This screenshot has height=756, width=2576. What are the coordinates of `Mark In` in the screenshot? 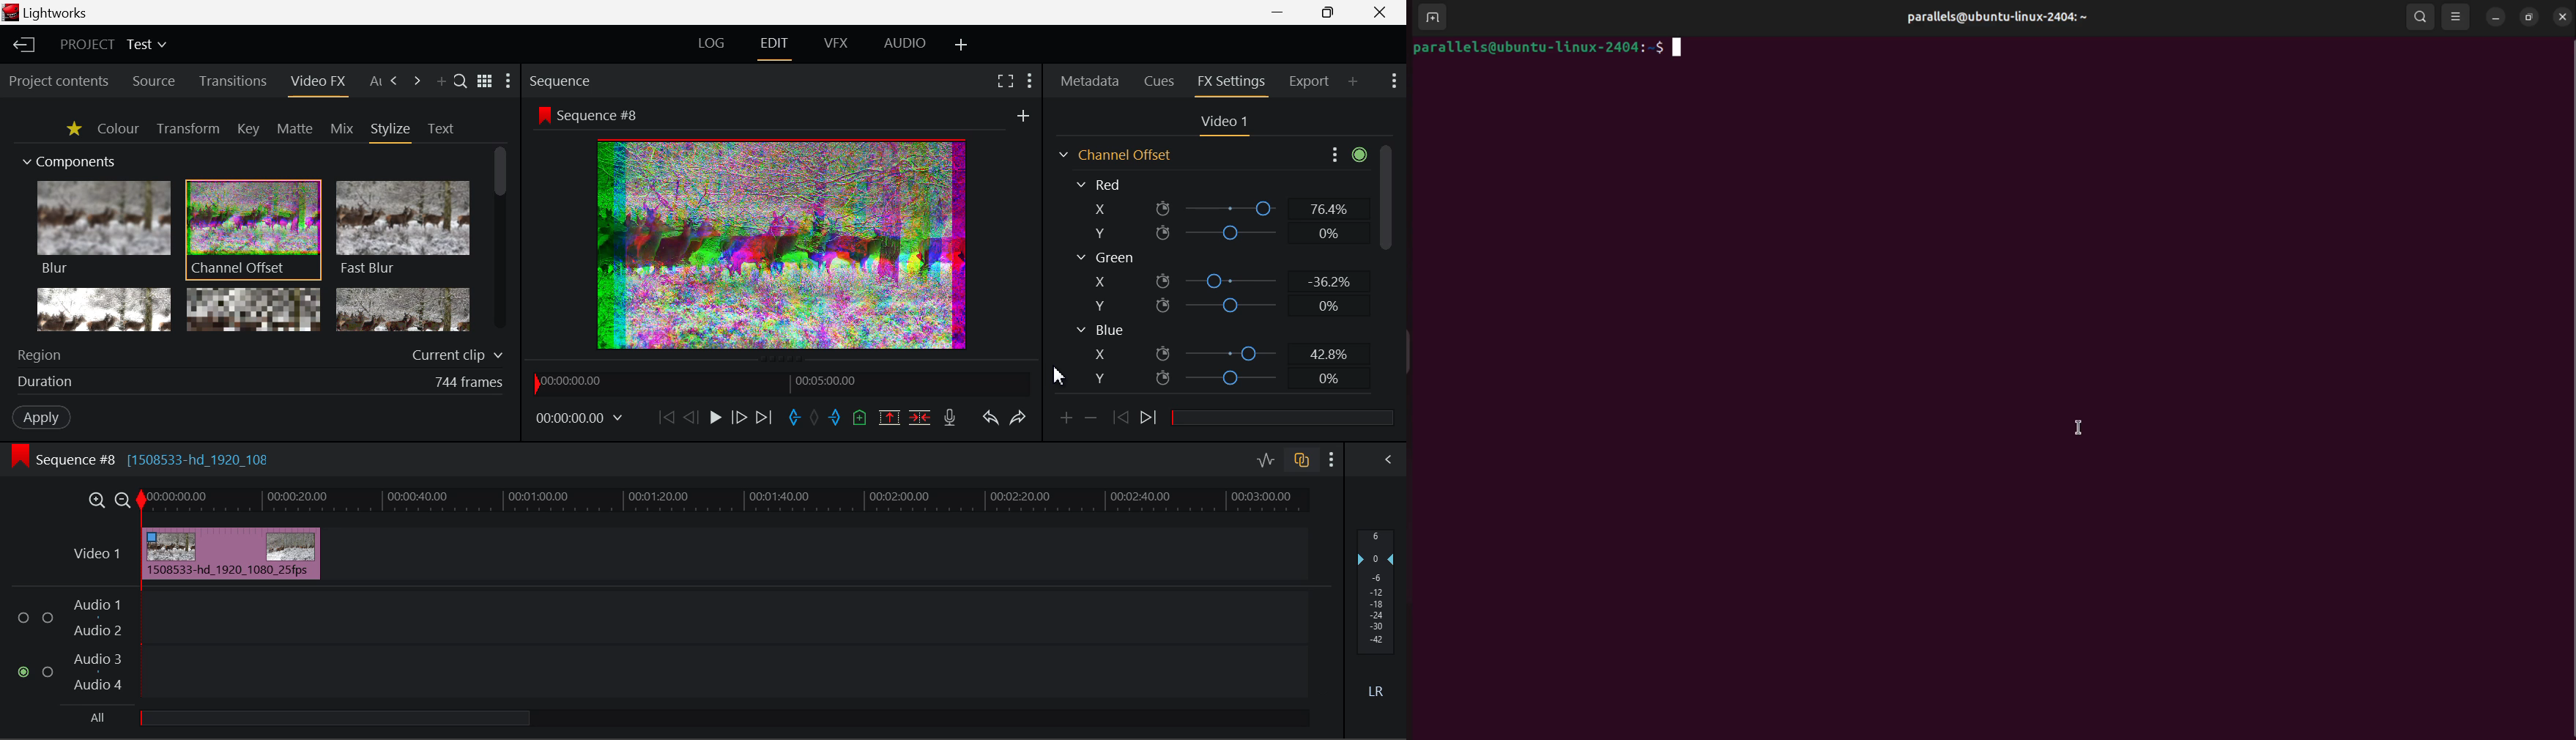 It's located at (795, 418).